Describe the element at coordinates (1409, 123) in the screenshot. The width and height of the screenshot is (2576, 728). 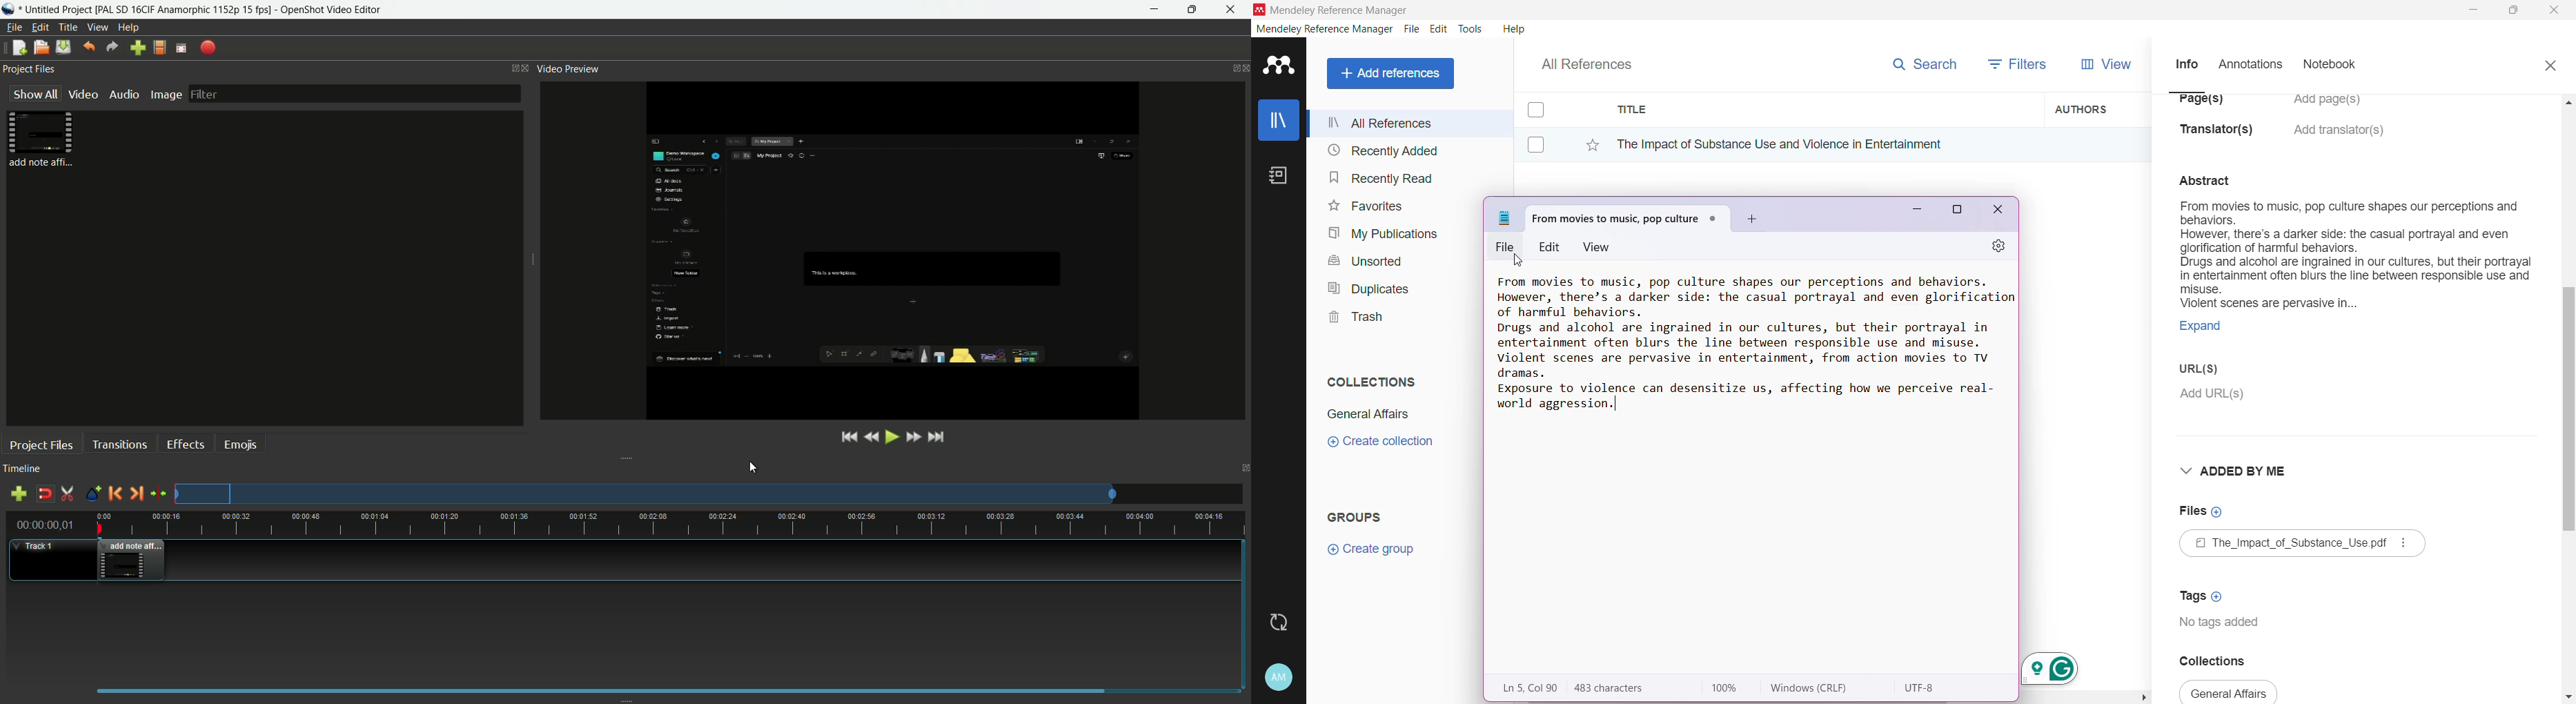
I see `All References` at that location.